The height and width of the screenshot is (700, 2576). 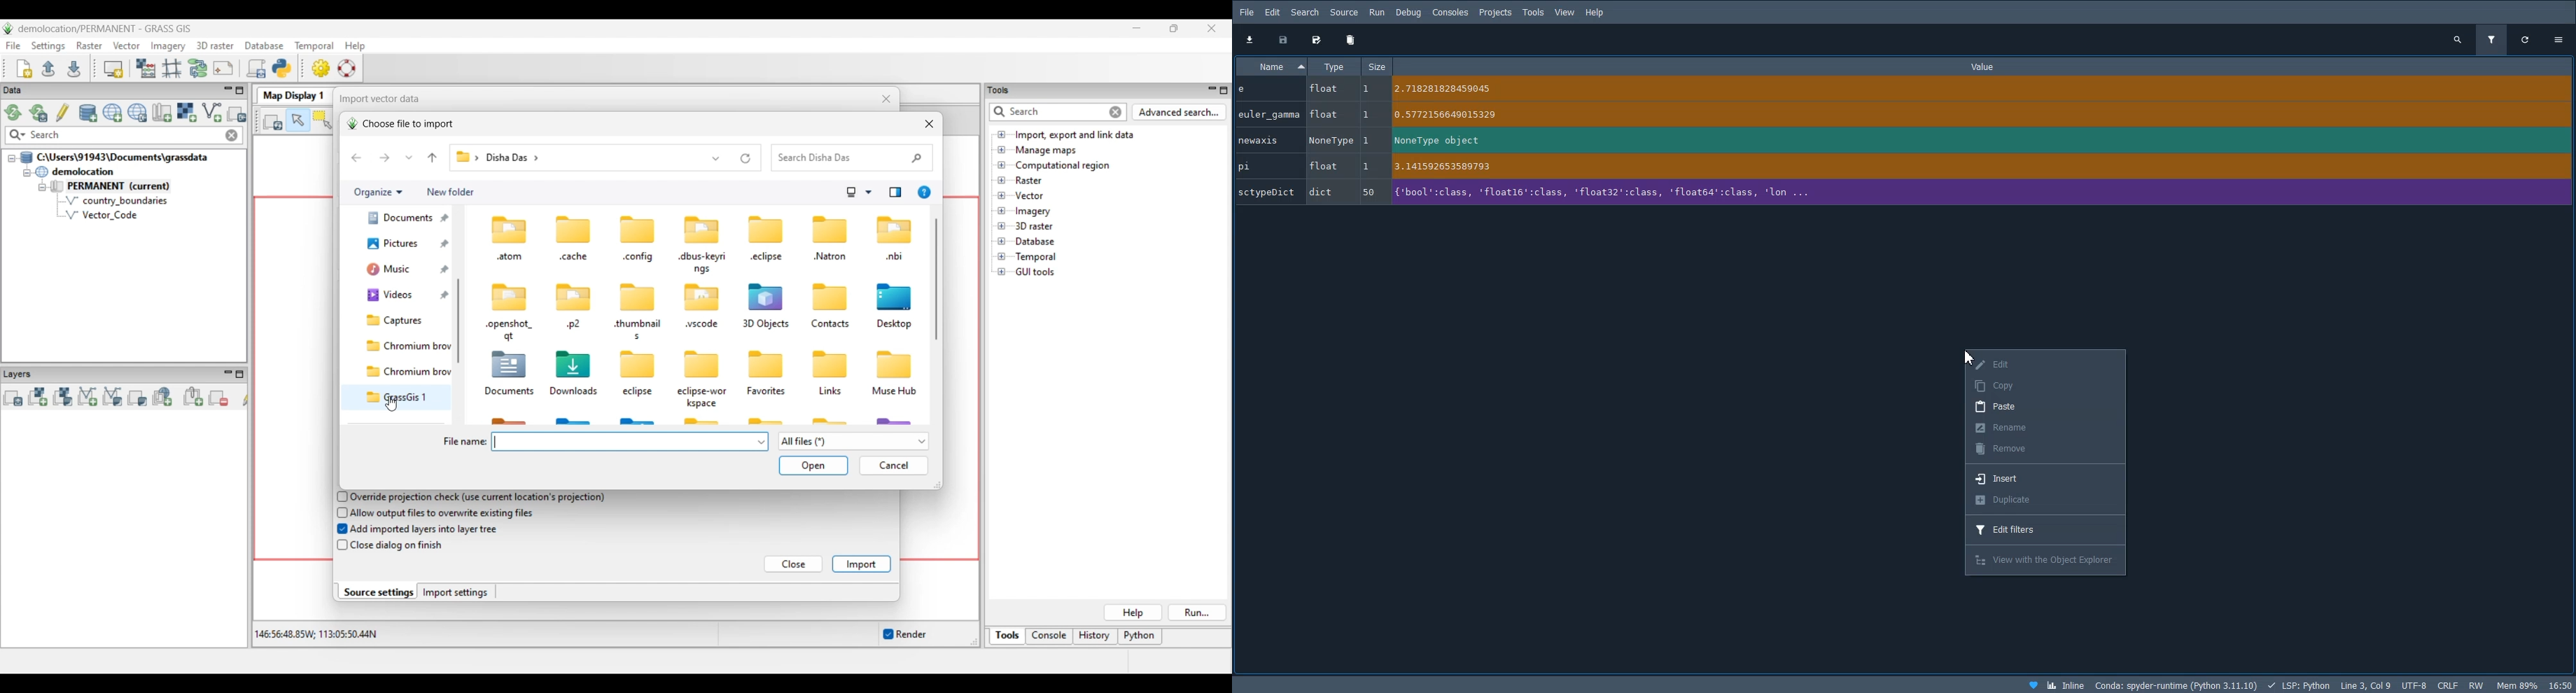 What do you see at coordinates (1610, 194) in the screenshot?
I see `{'bool':class, 'float16':class, 'float32':class, 'float64’:class, ‘lon ...` at bounding box center [1610, 194].